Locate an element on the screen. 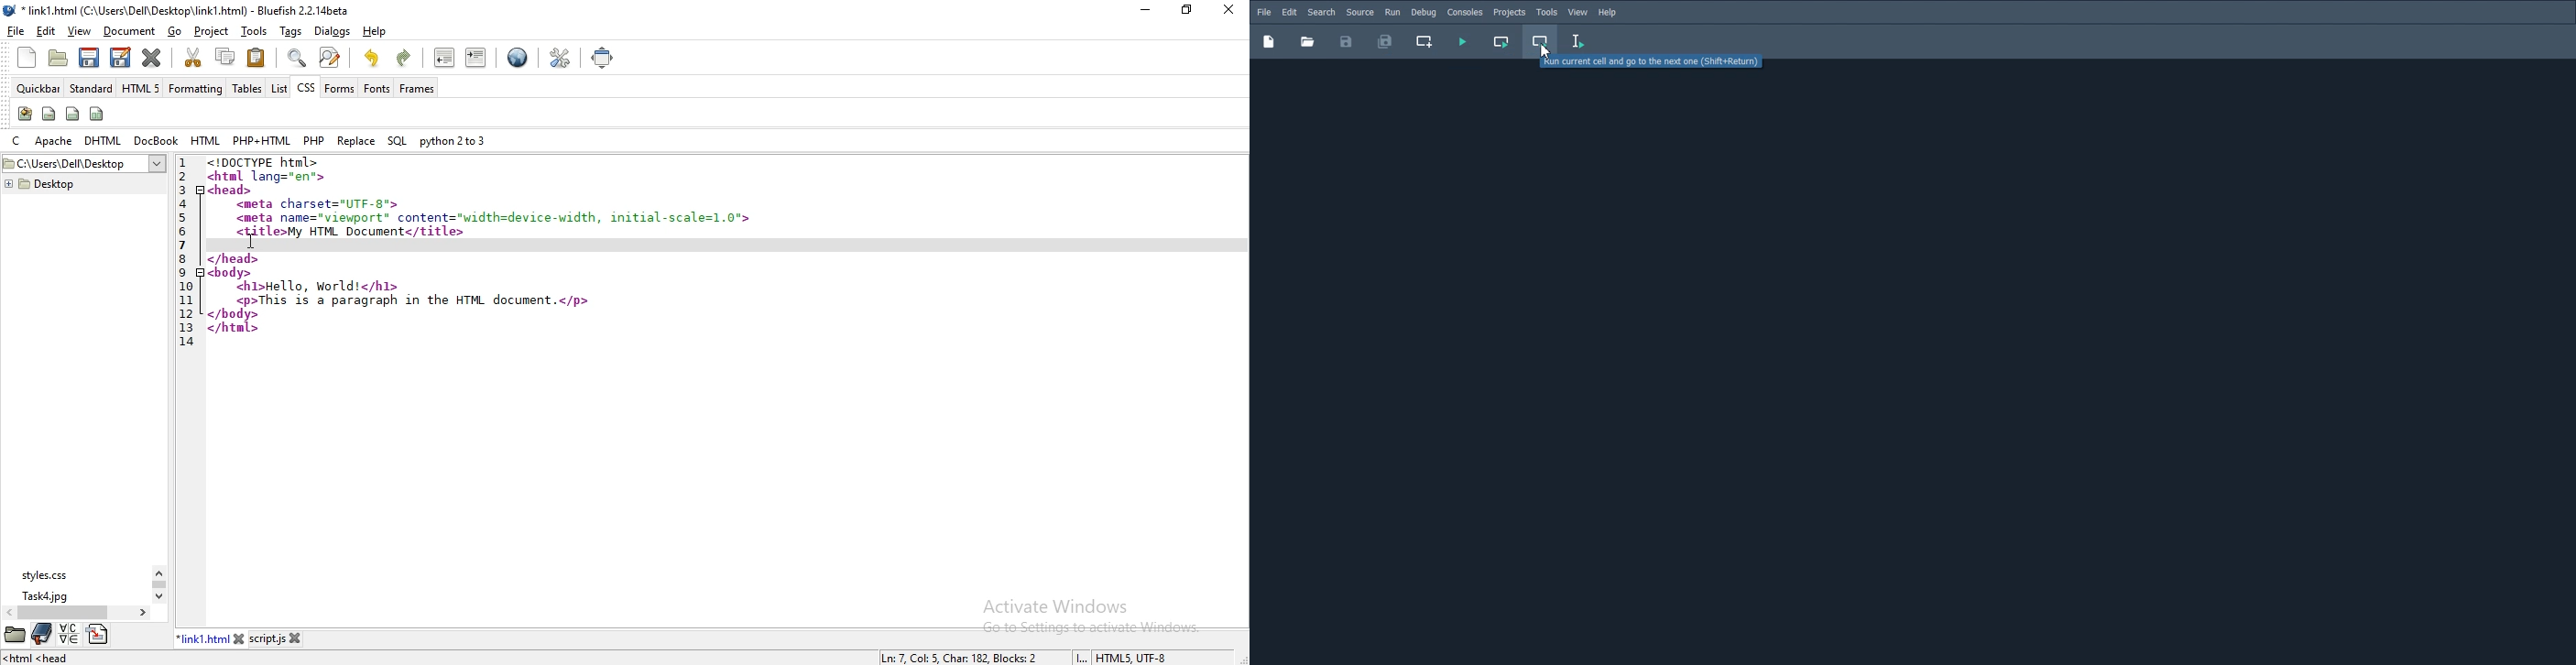  document is located at coordinates (129, 29).